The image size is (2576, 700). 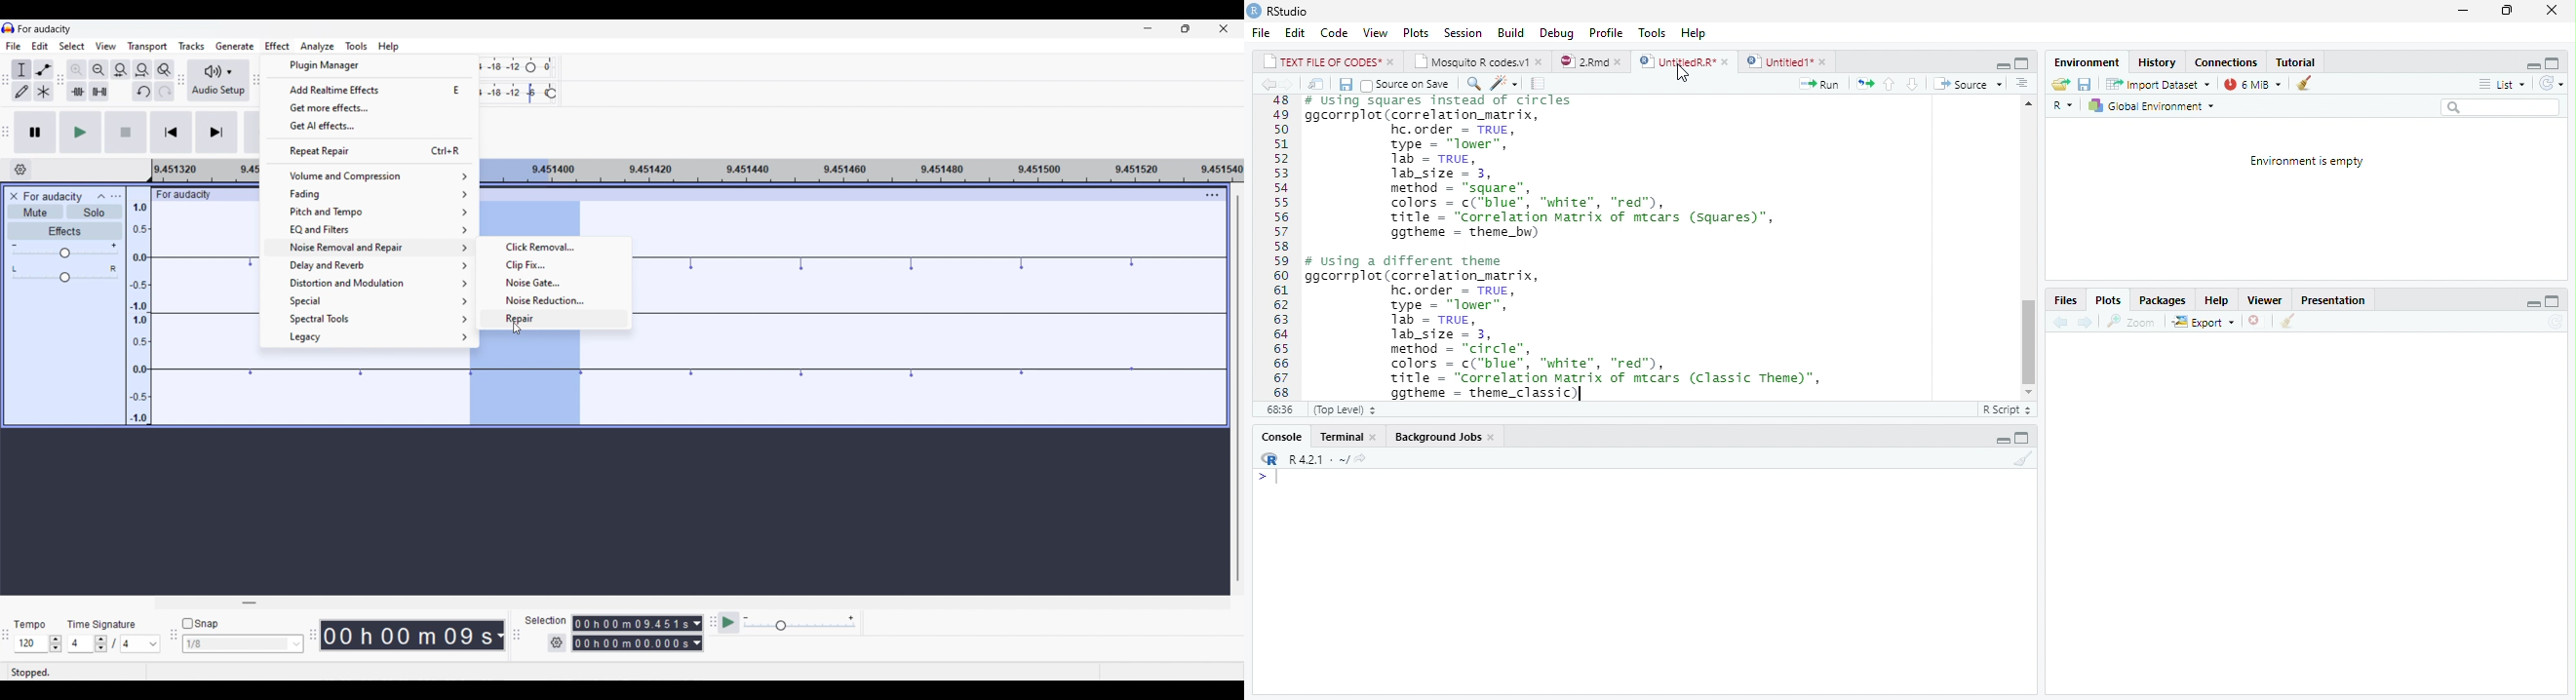 What do you see at coordinates (2061, 104) in the screenshot?
I see `R` at bounding box center [2061, 104].